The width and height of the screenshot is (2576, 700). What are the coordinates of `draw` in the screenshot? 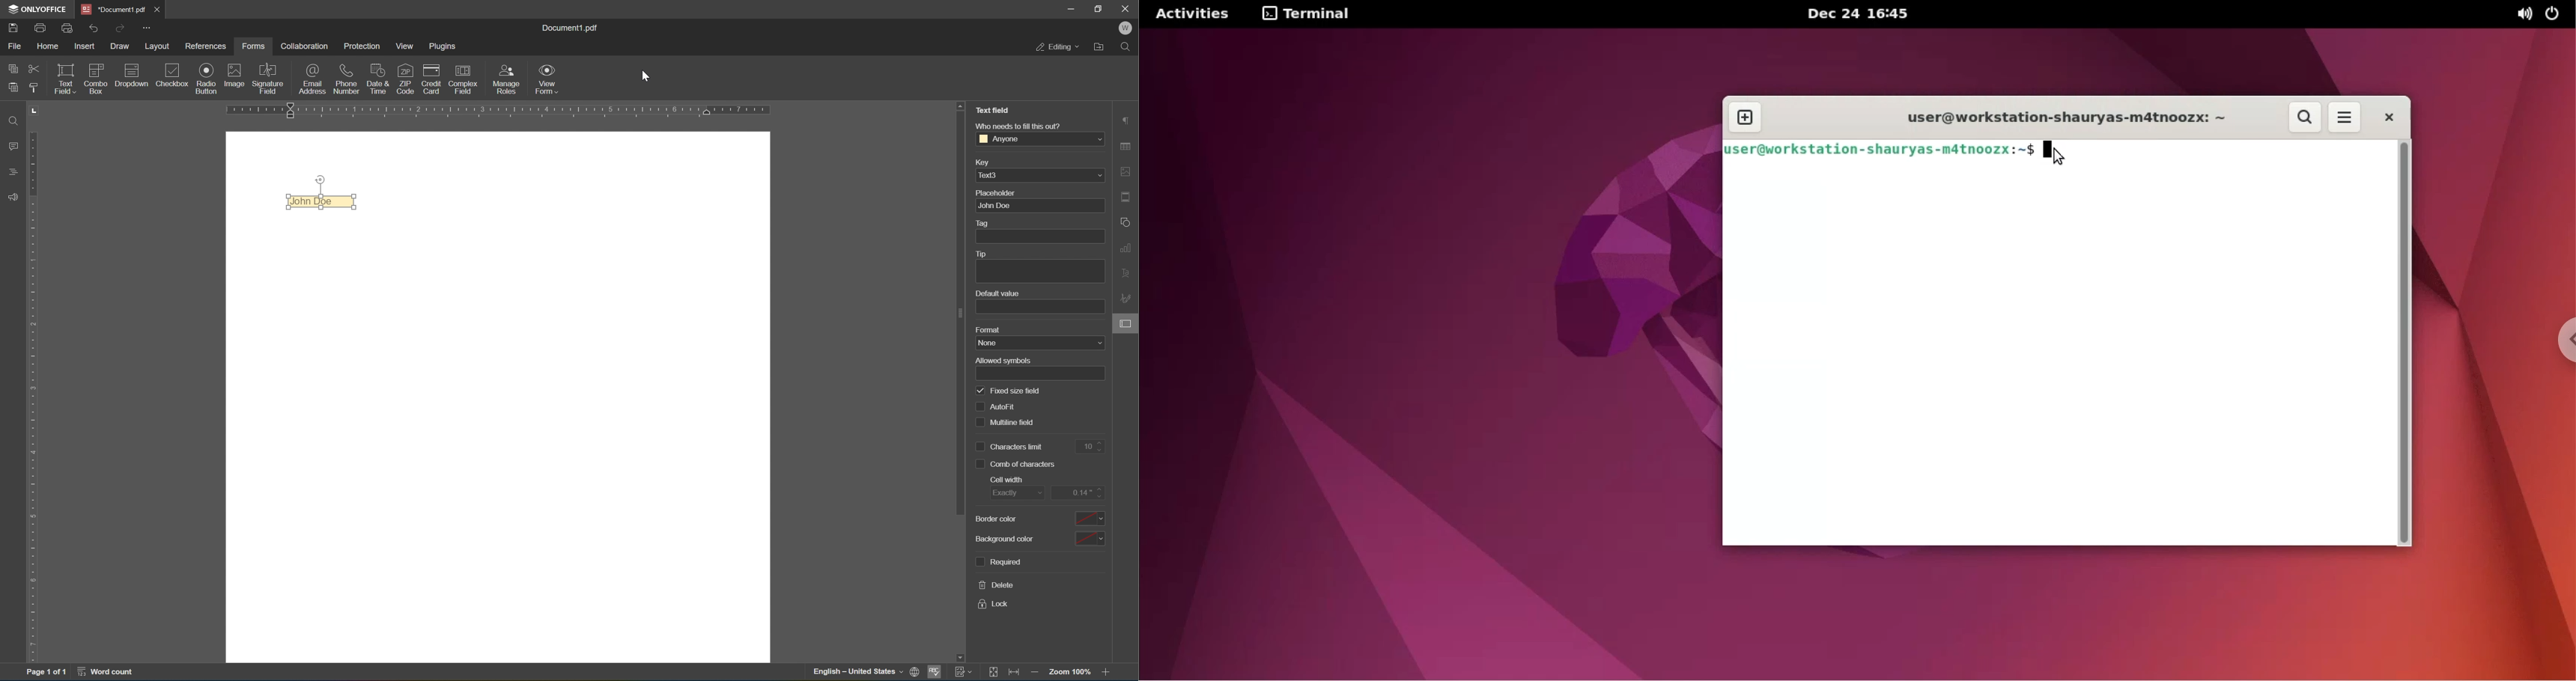 It's located at (122, 44).